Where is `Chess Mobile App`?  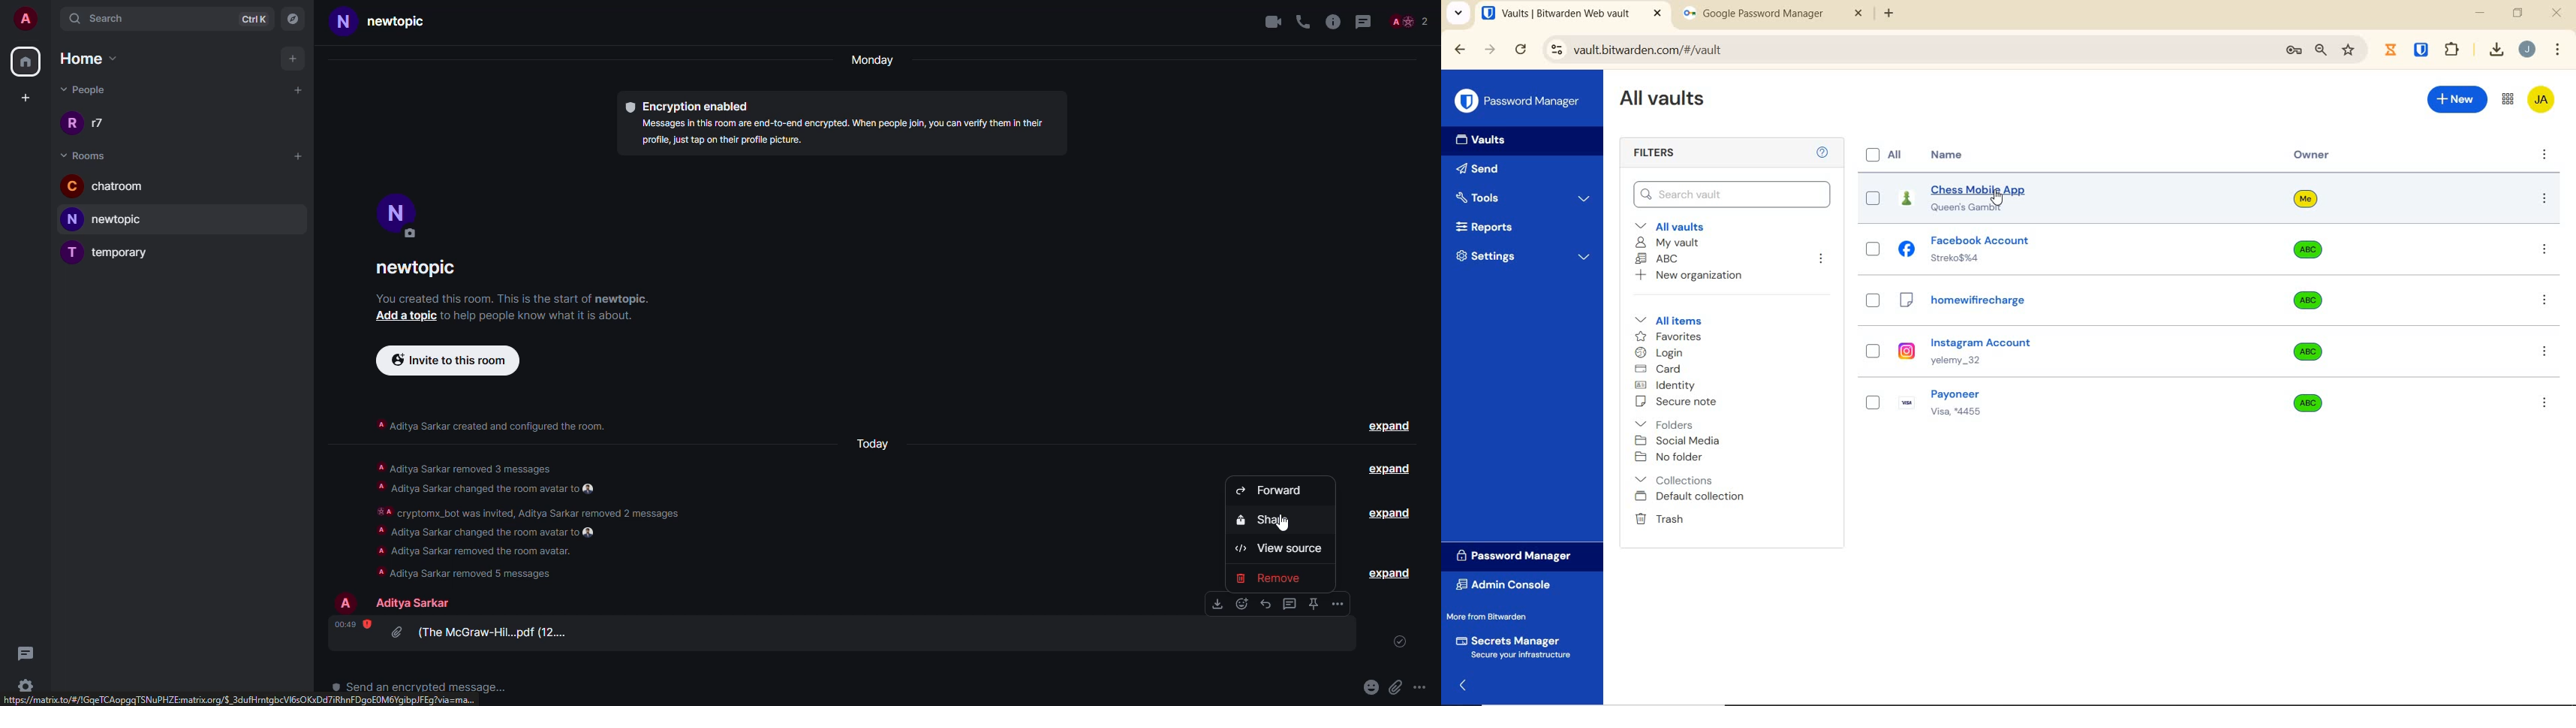 Chess Mobile App is located at coordinates (1976, 186).